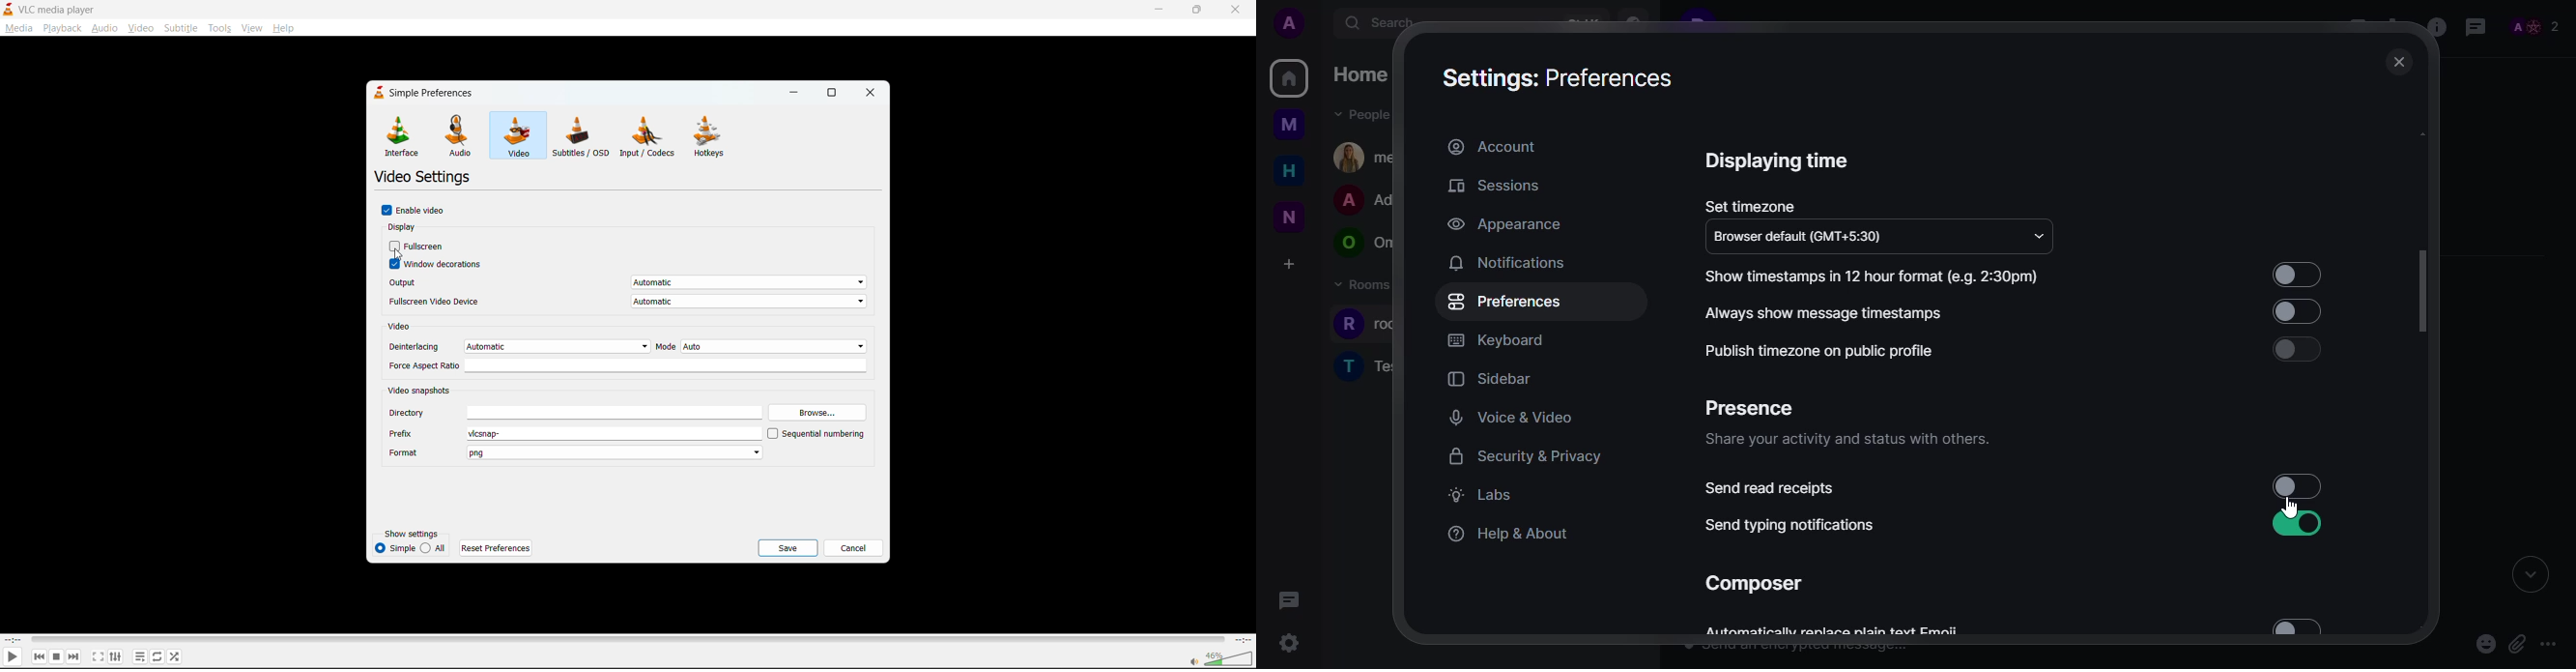 The width and height of the screenshot is (2576, 672). Describe the element at coordinates (77, 656) in the screenshot. I see `next` at that location.